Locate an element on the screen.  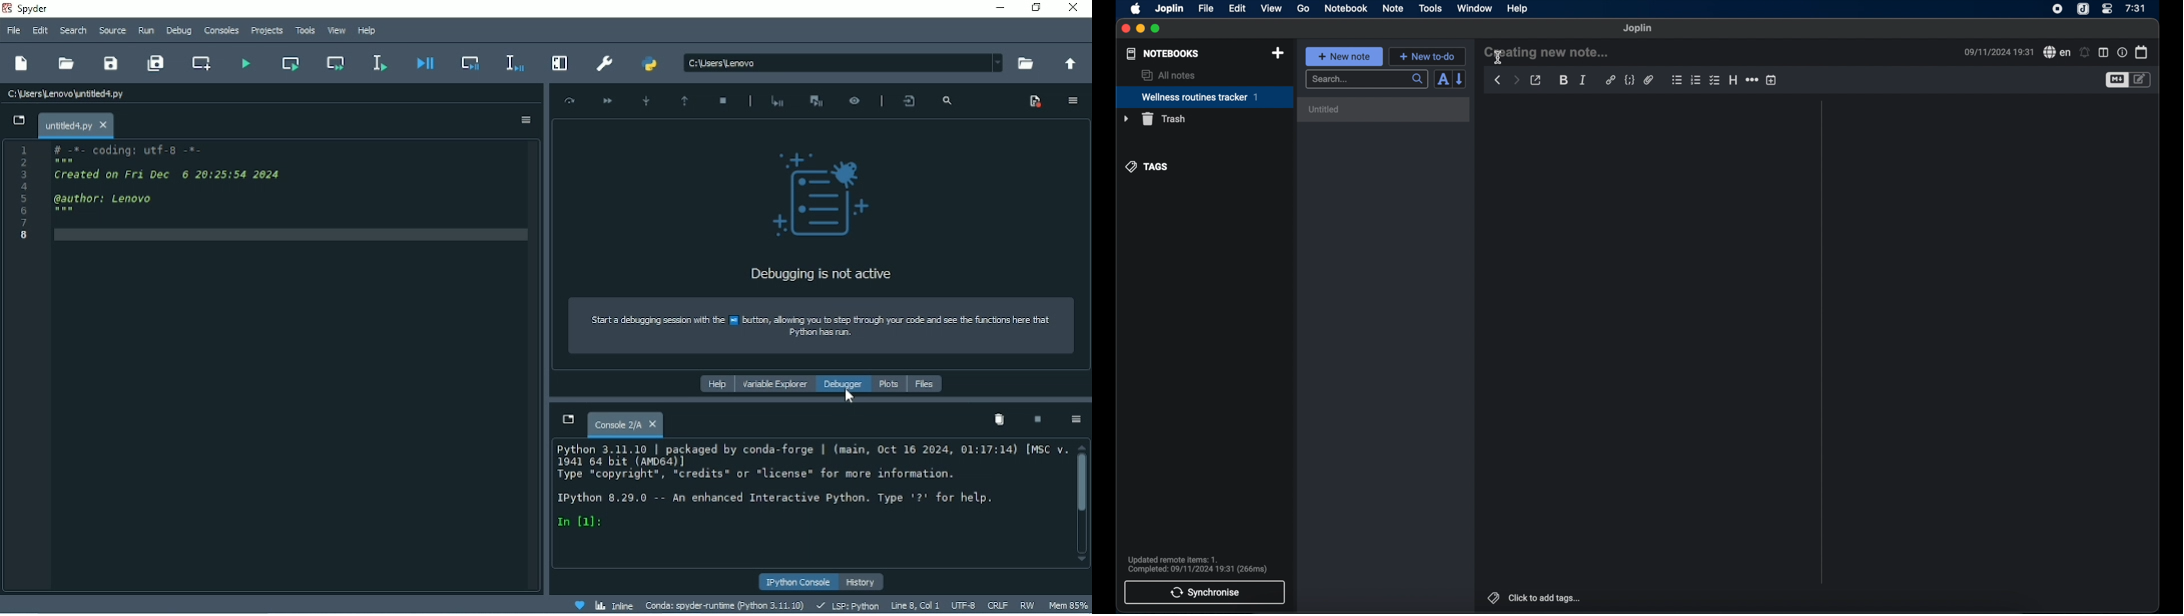
trash is located at coordinates (1154, 119).